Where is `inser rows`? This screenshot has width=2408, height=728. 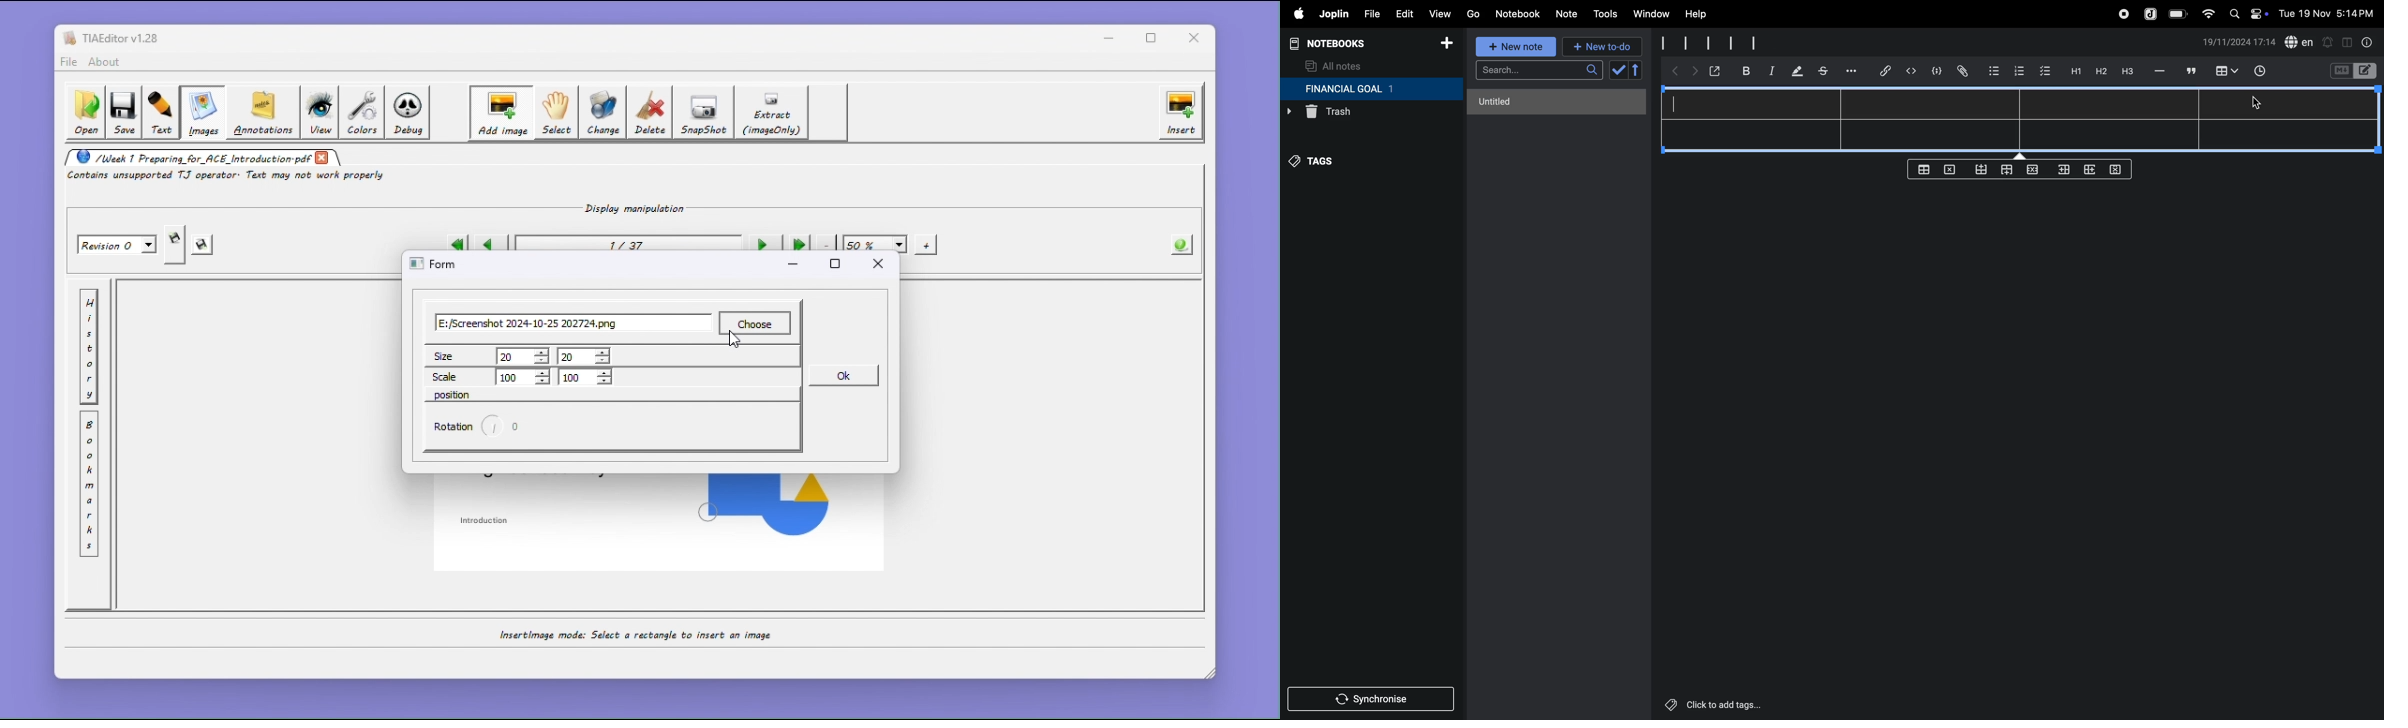
inser rows is located at coordinates (2062, 172).